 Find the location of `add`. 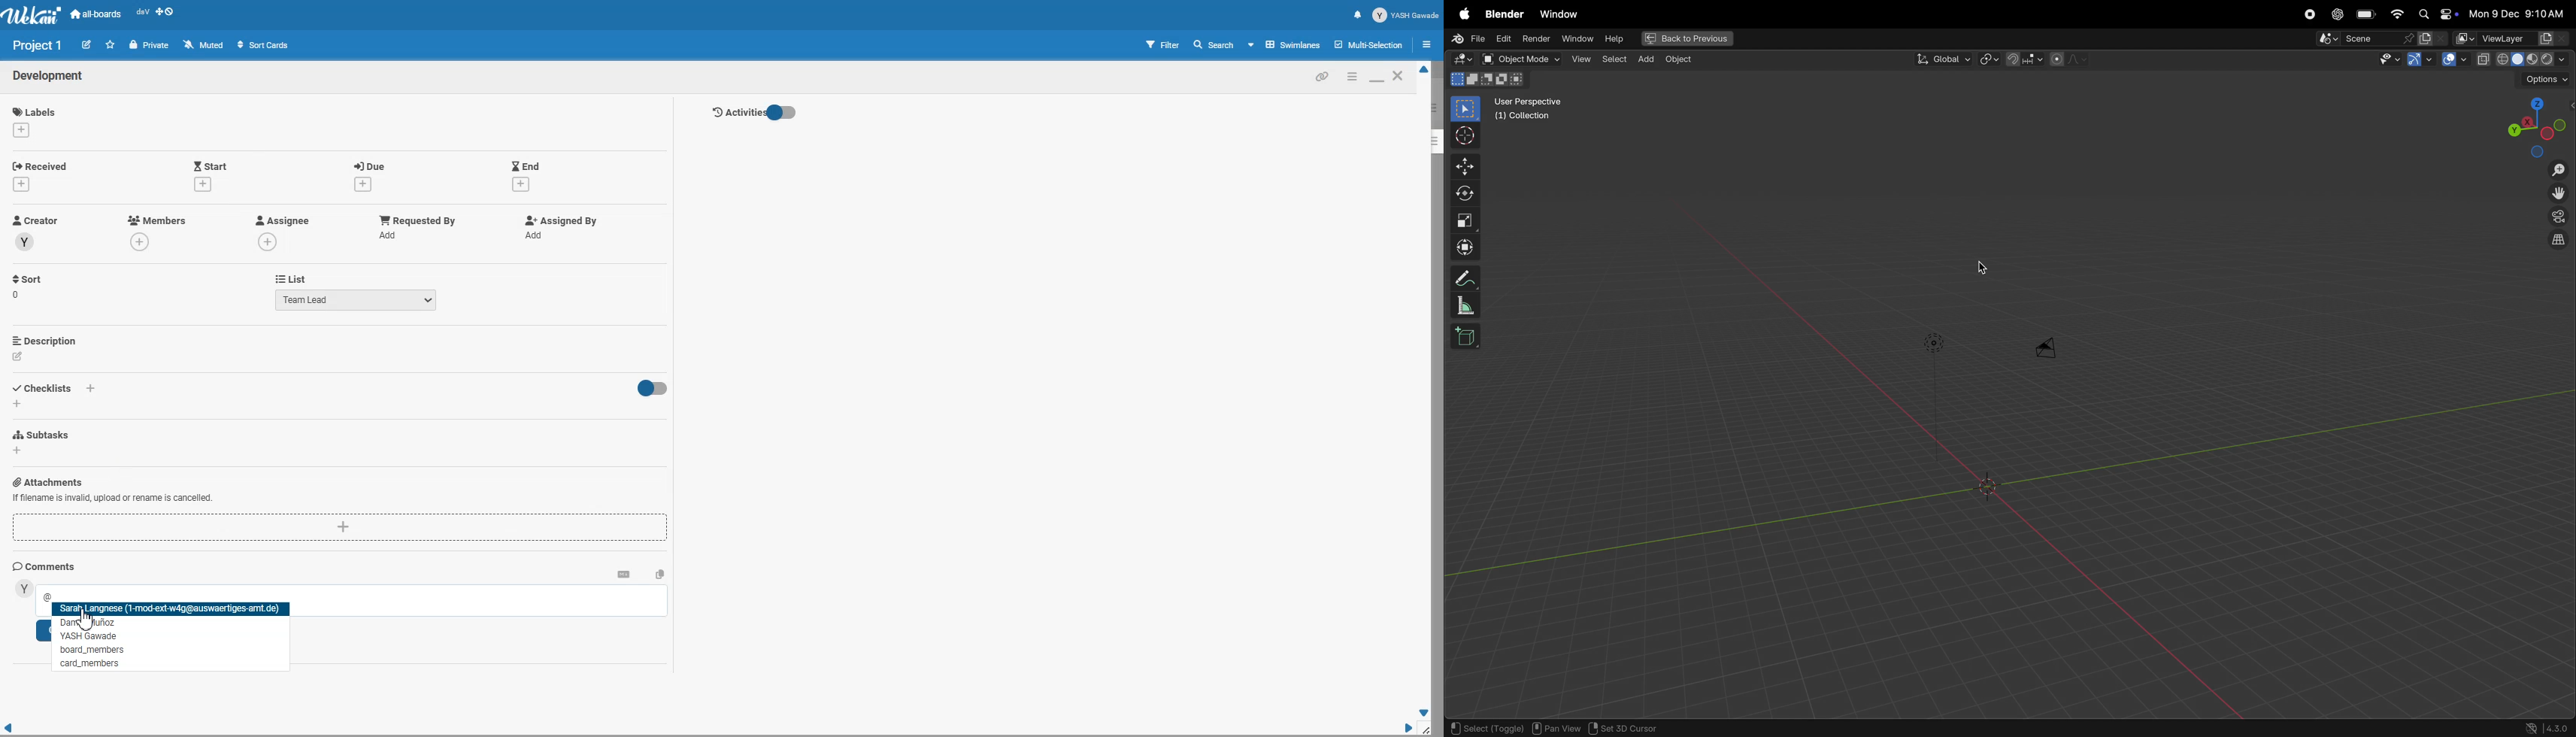

add is located at coordinates (269, 241).